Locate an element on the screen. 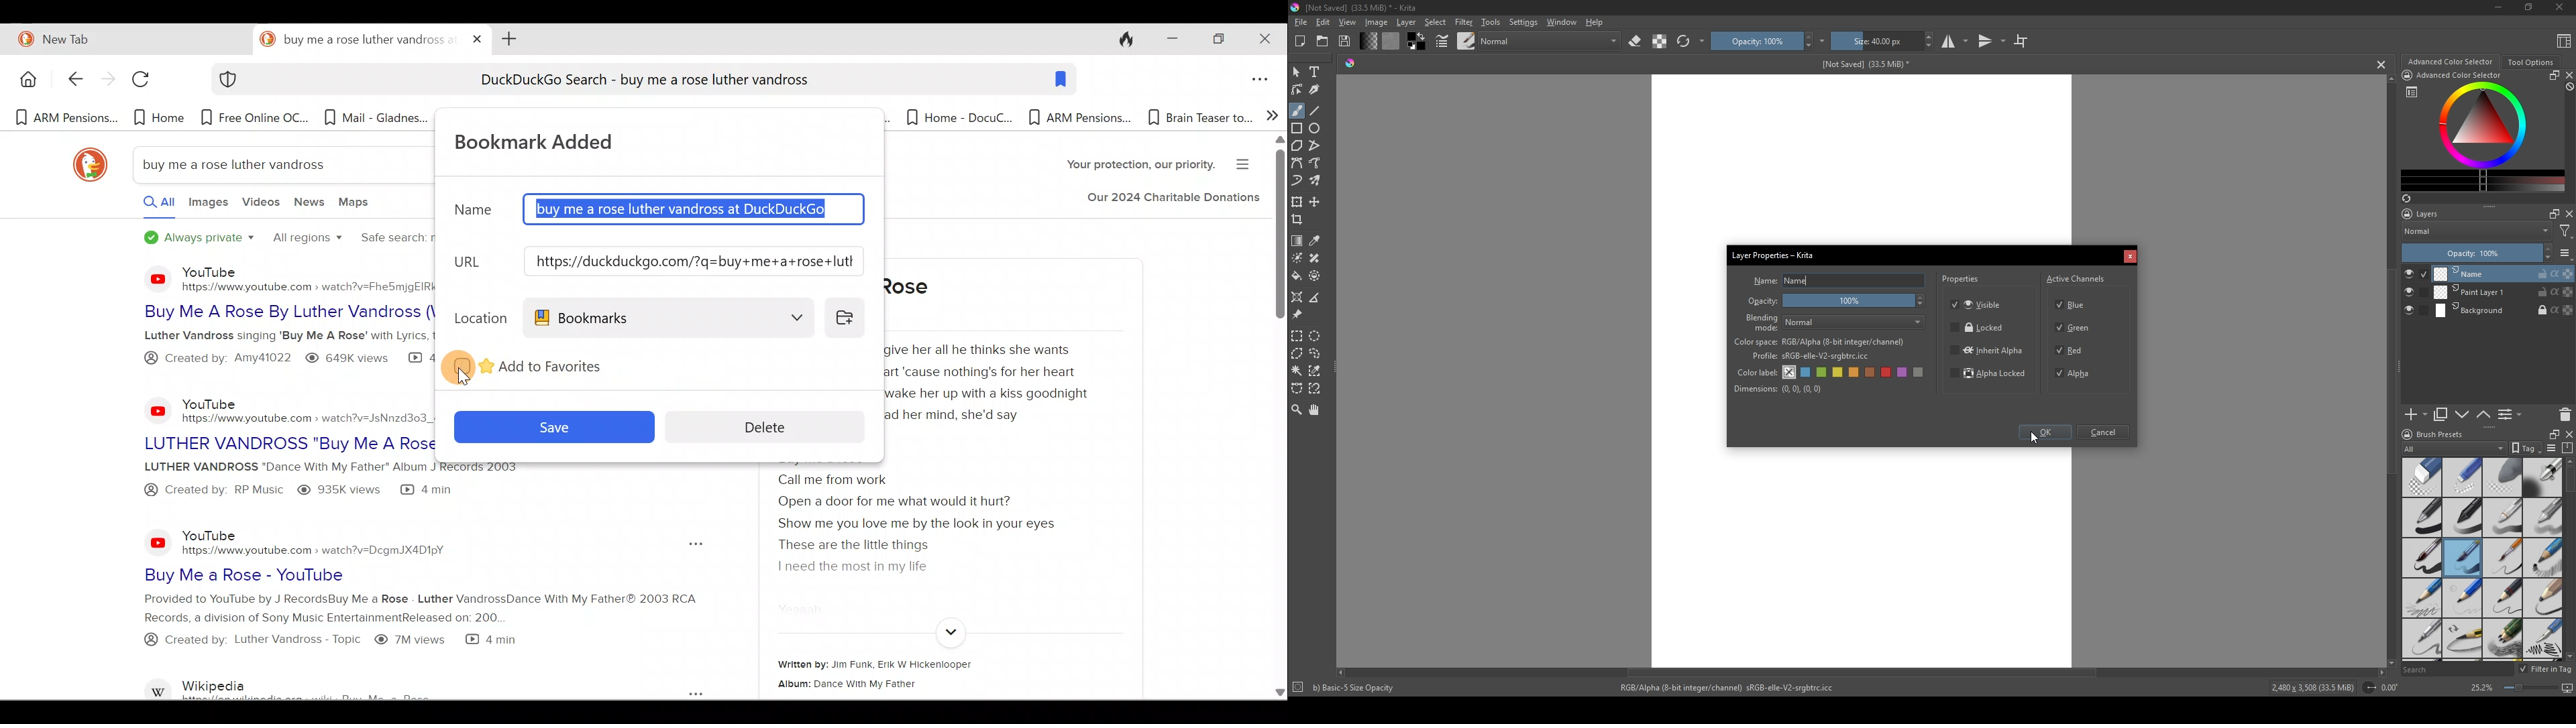  Help is located at coordinates (1595, 21).